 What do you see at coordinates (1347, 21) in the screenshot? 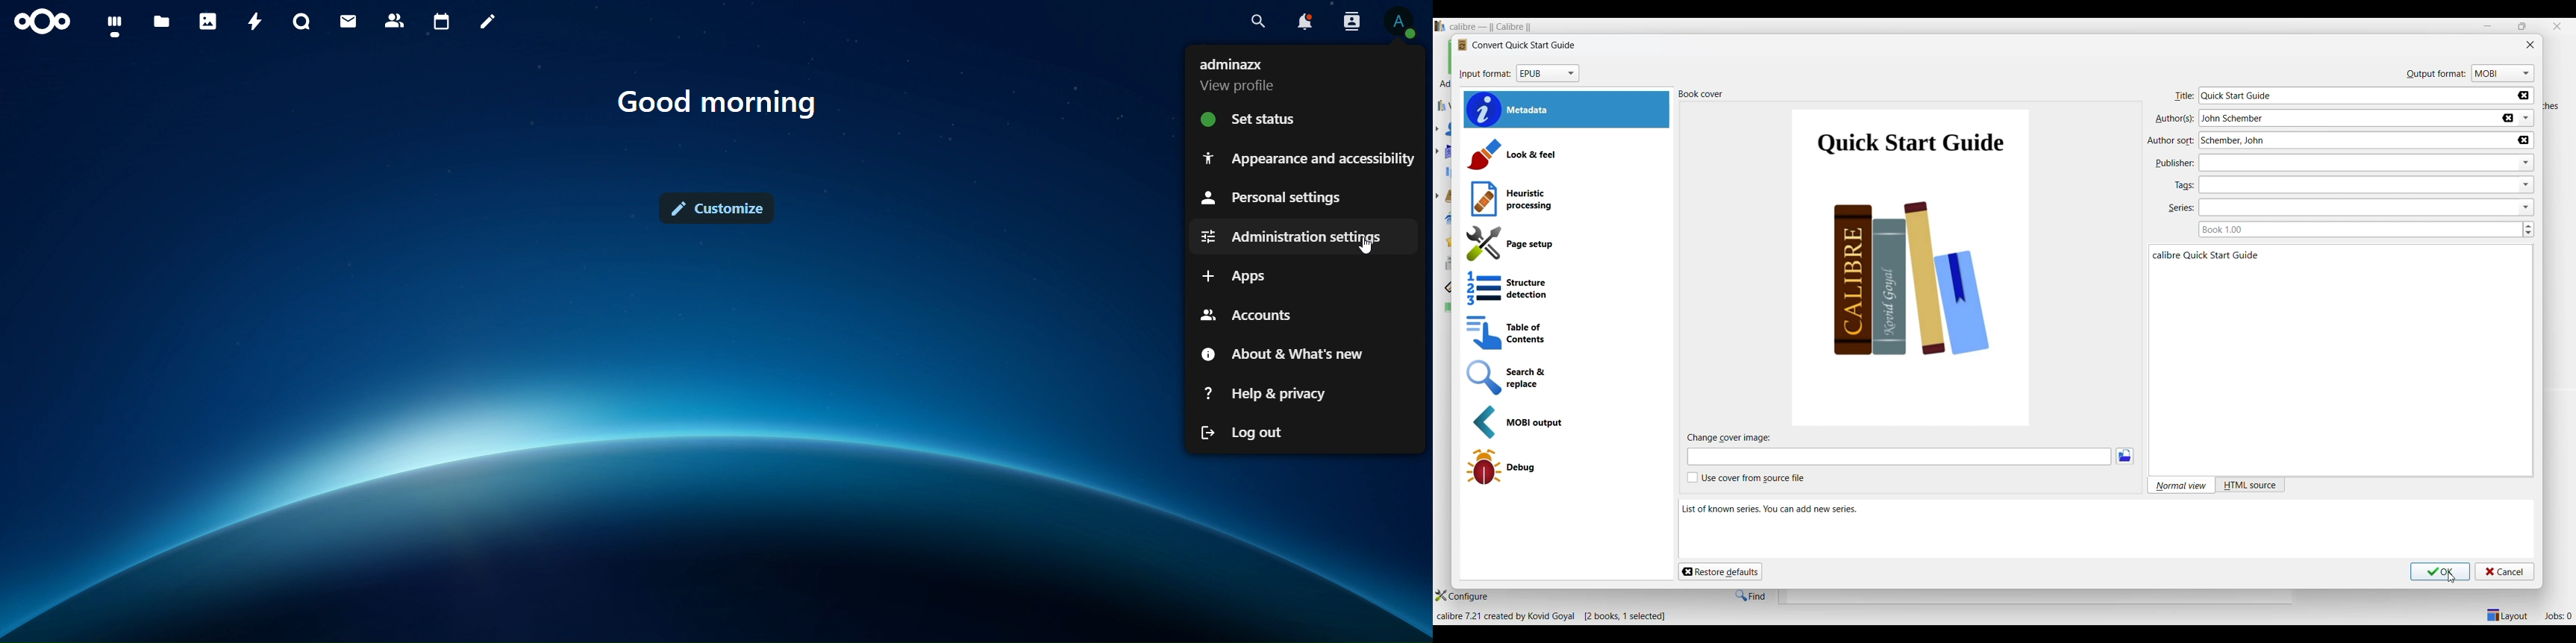
I see `search contacts` at bounding box center [1347, 21].